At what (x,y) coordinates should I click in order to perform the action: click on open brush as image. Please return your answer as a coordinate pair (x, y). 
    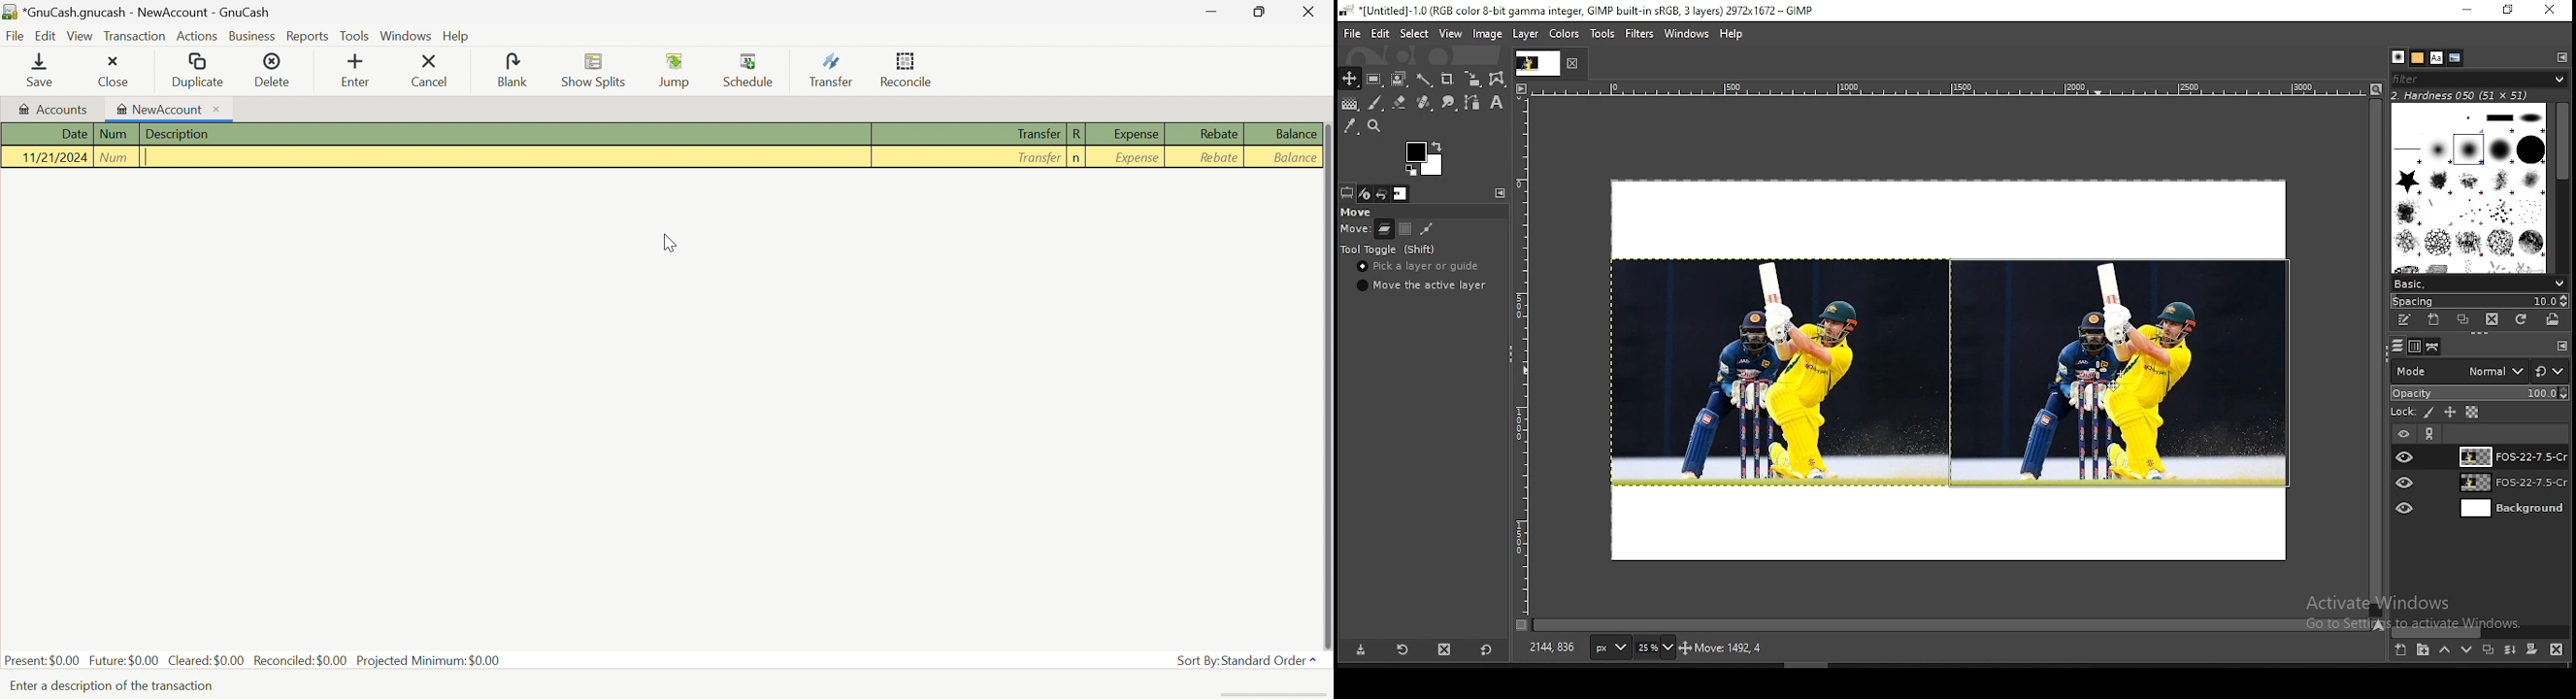
    Looking at the image, I should click on (2555, 319).